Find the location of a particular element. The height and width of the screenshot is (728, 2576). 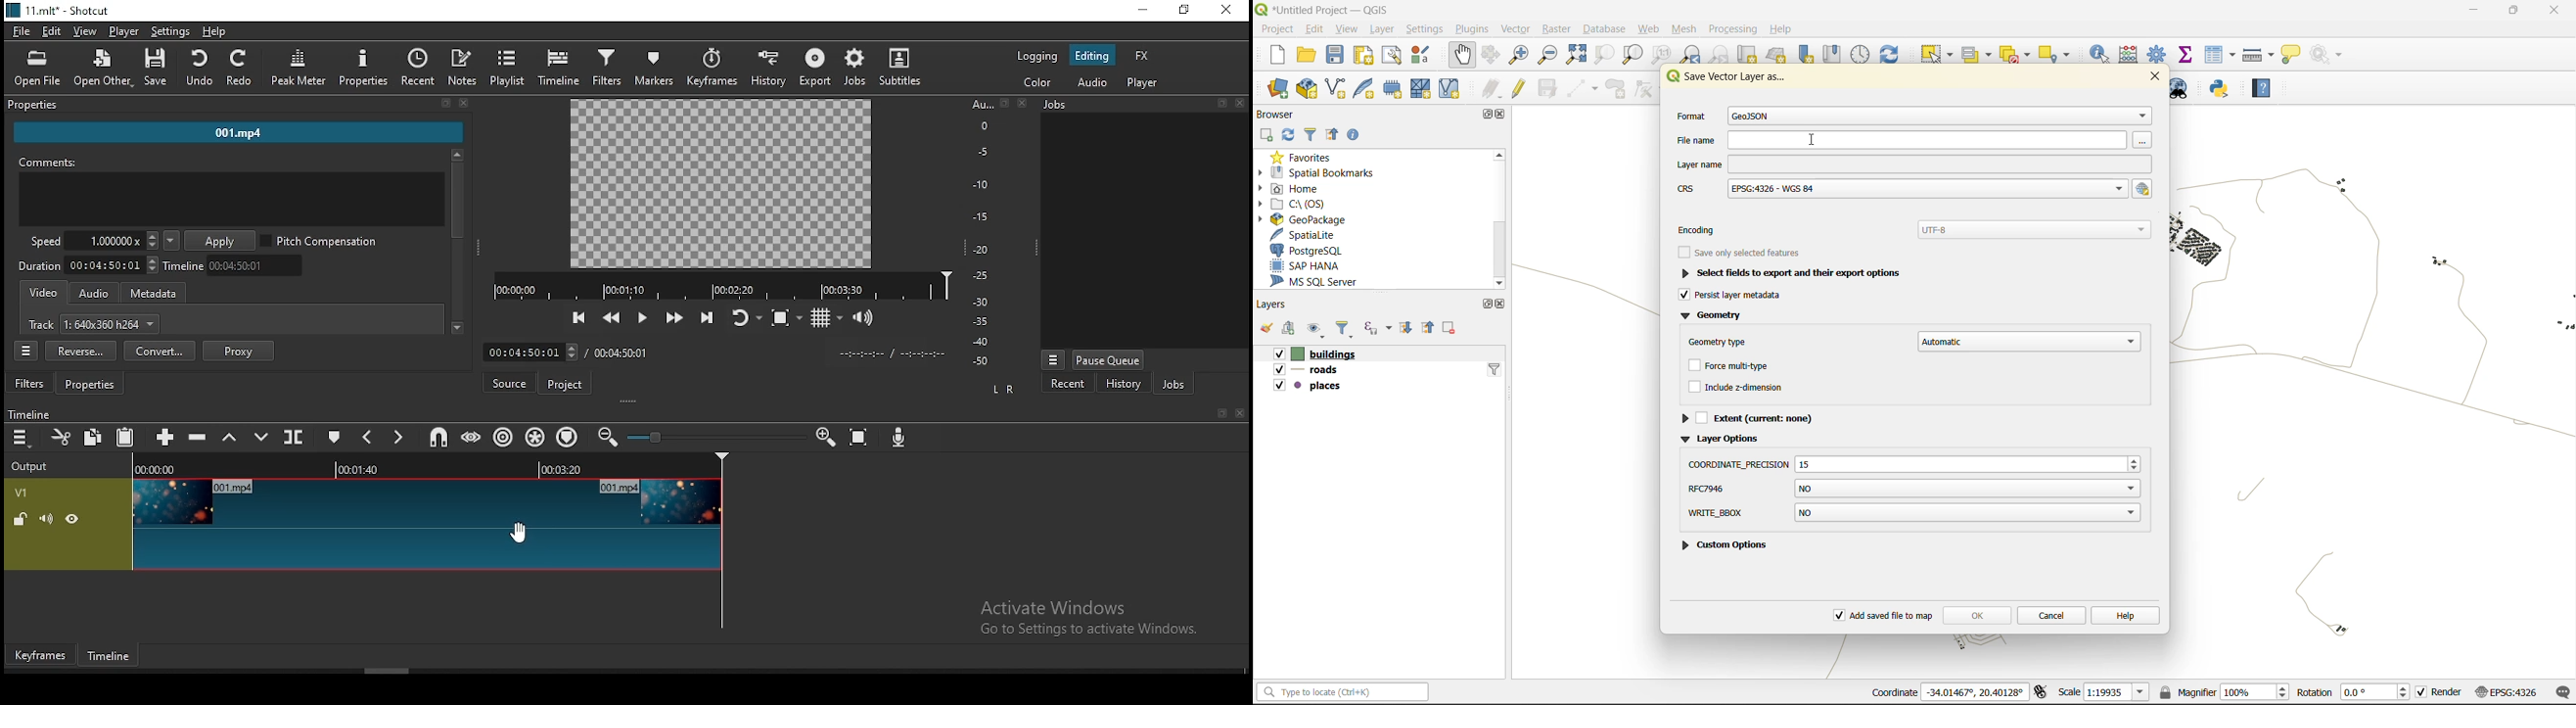

browser is located at coordinates (1281, 114).